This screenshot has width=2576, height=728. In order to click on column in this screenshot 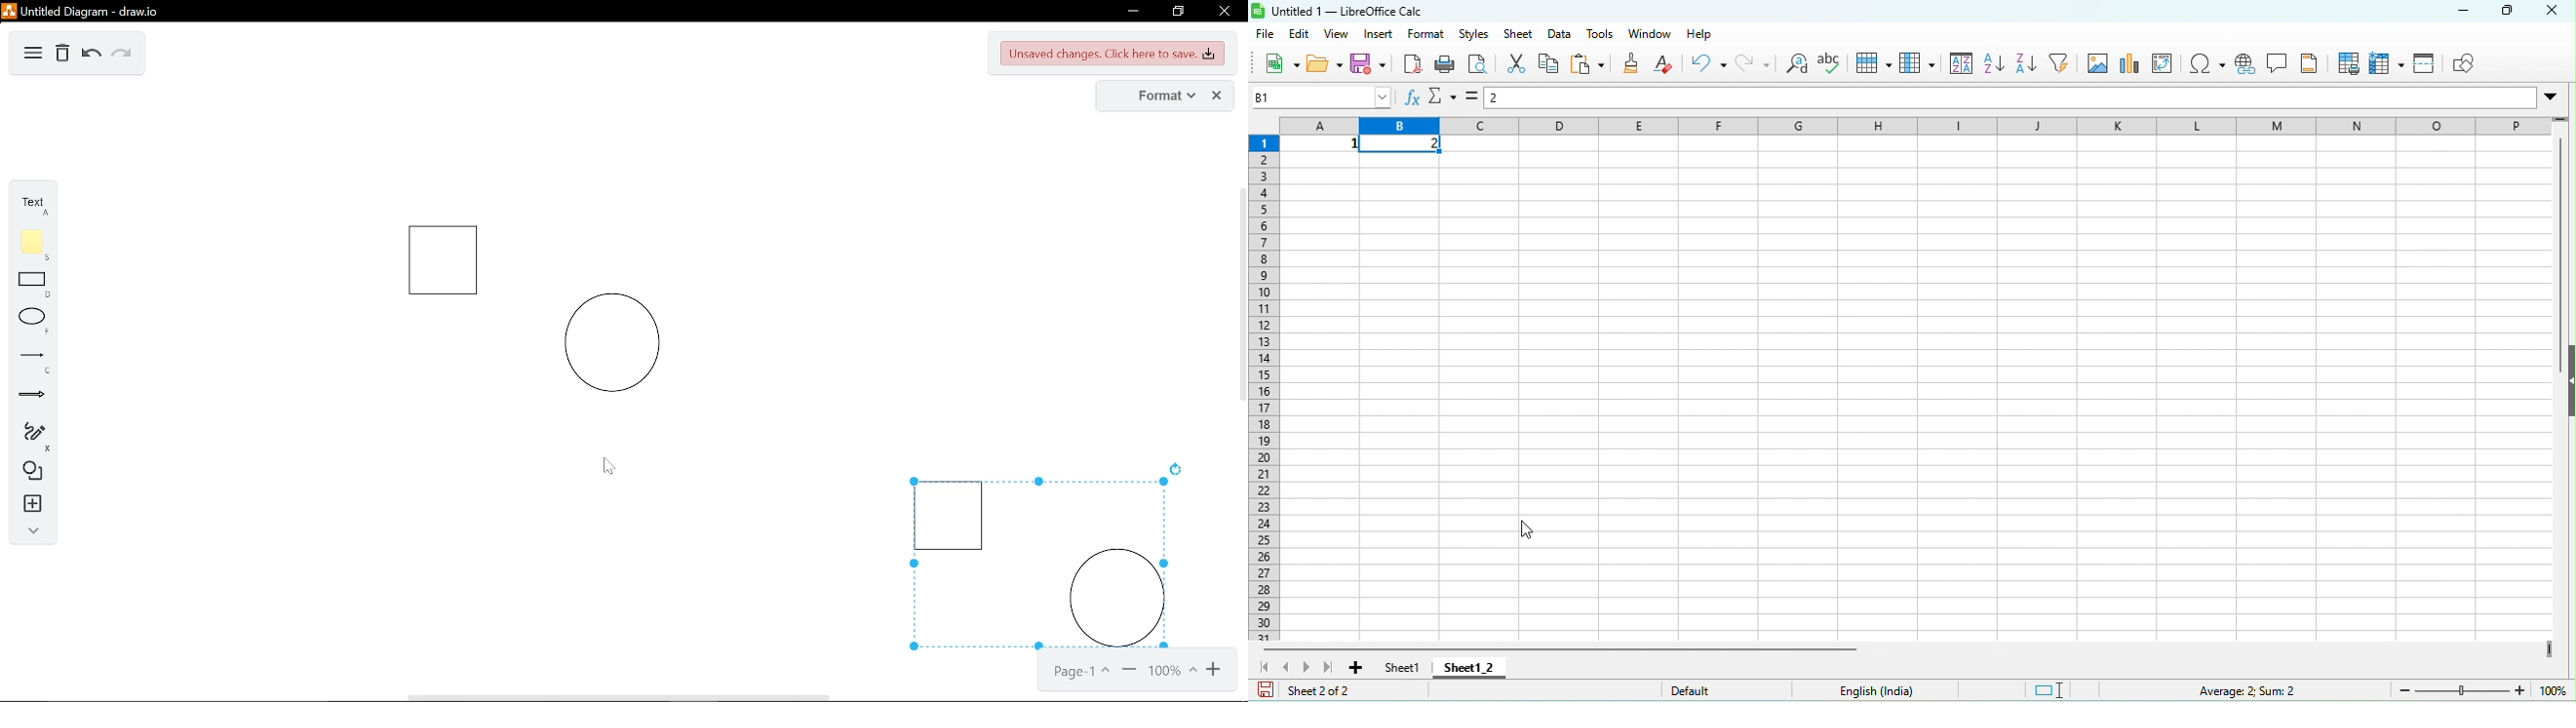, I will do `click(1918, 65)`.